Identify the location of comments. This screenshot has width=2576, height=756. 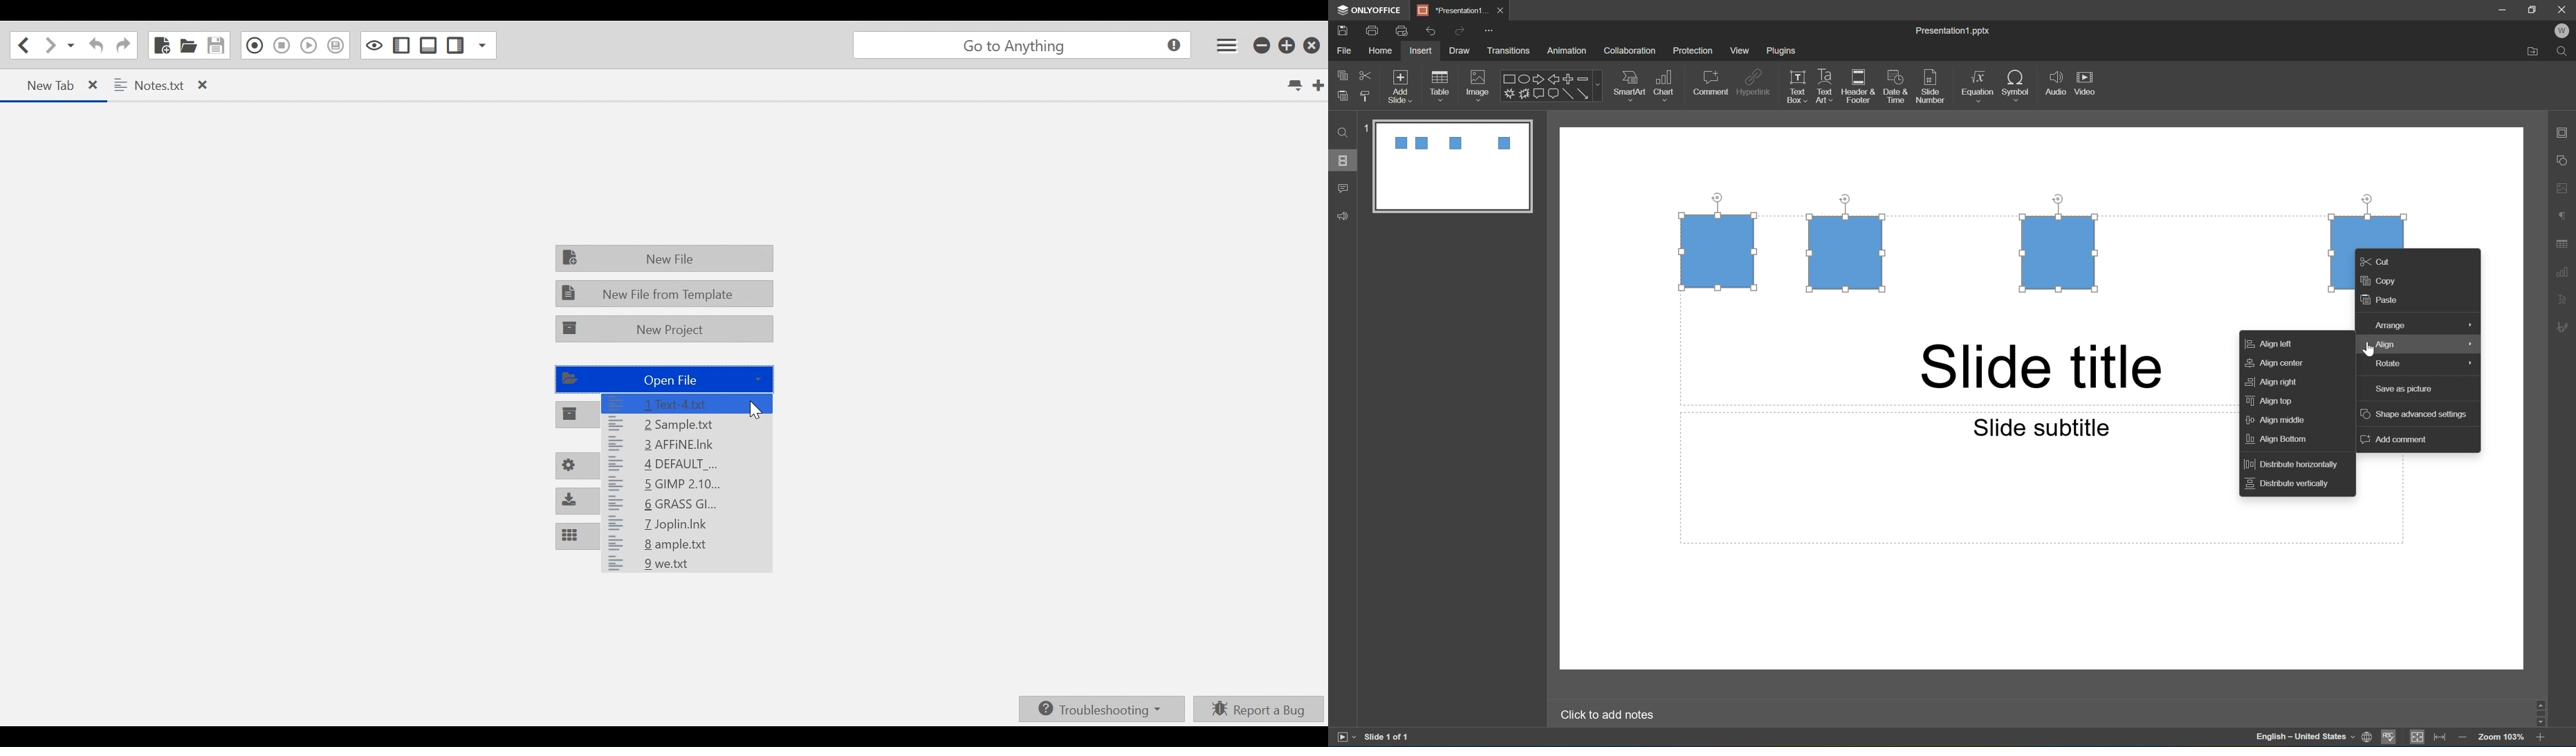
(1342, 188).